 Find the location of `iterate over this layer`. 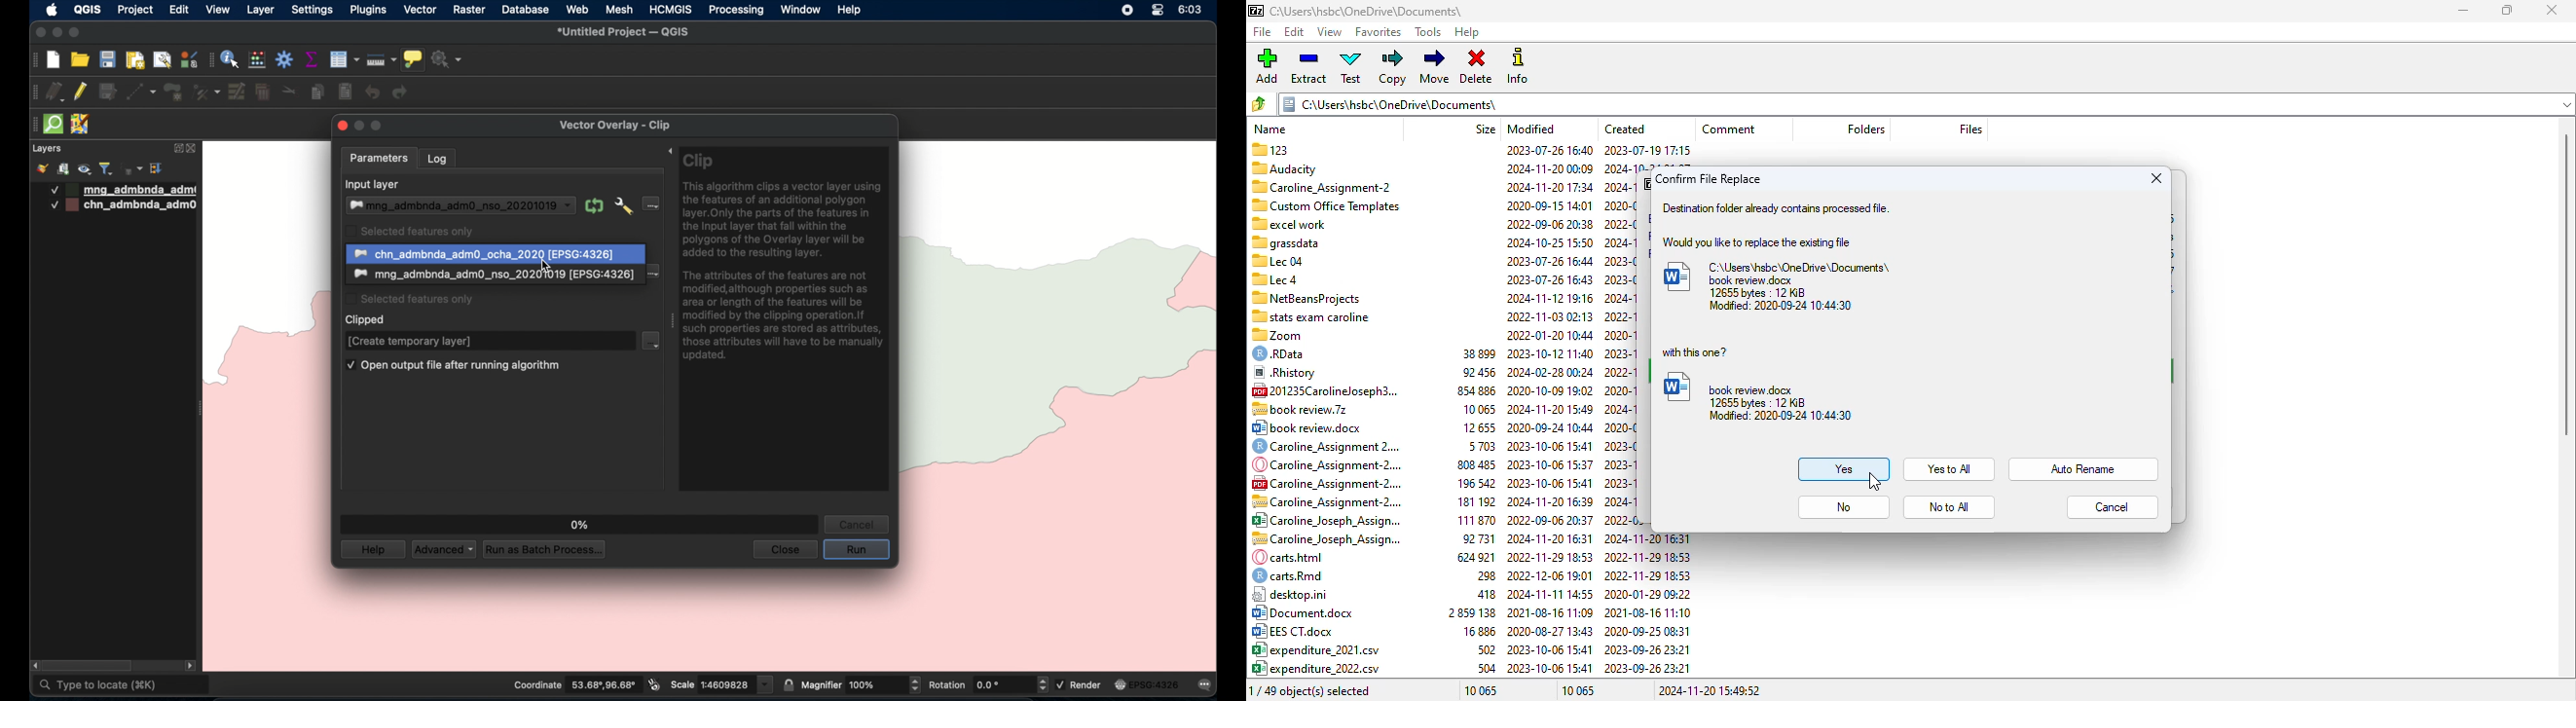

iterate over this layer is located at coordinates (593, 206).